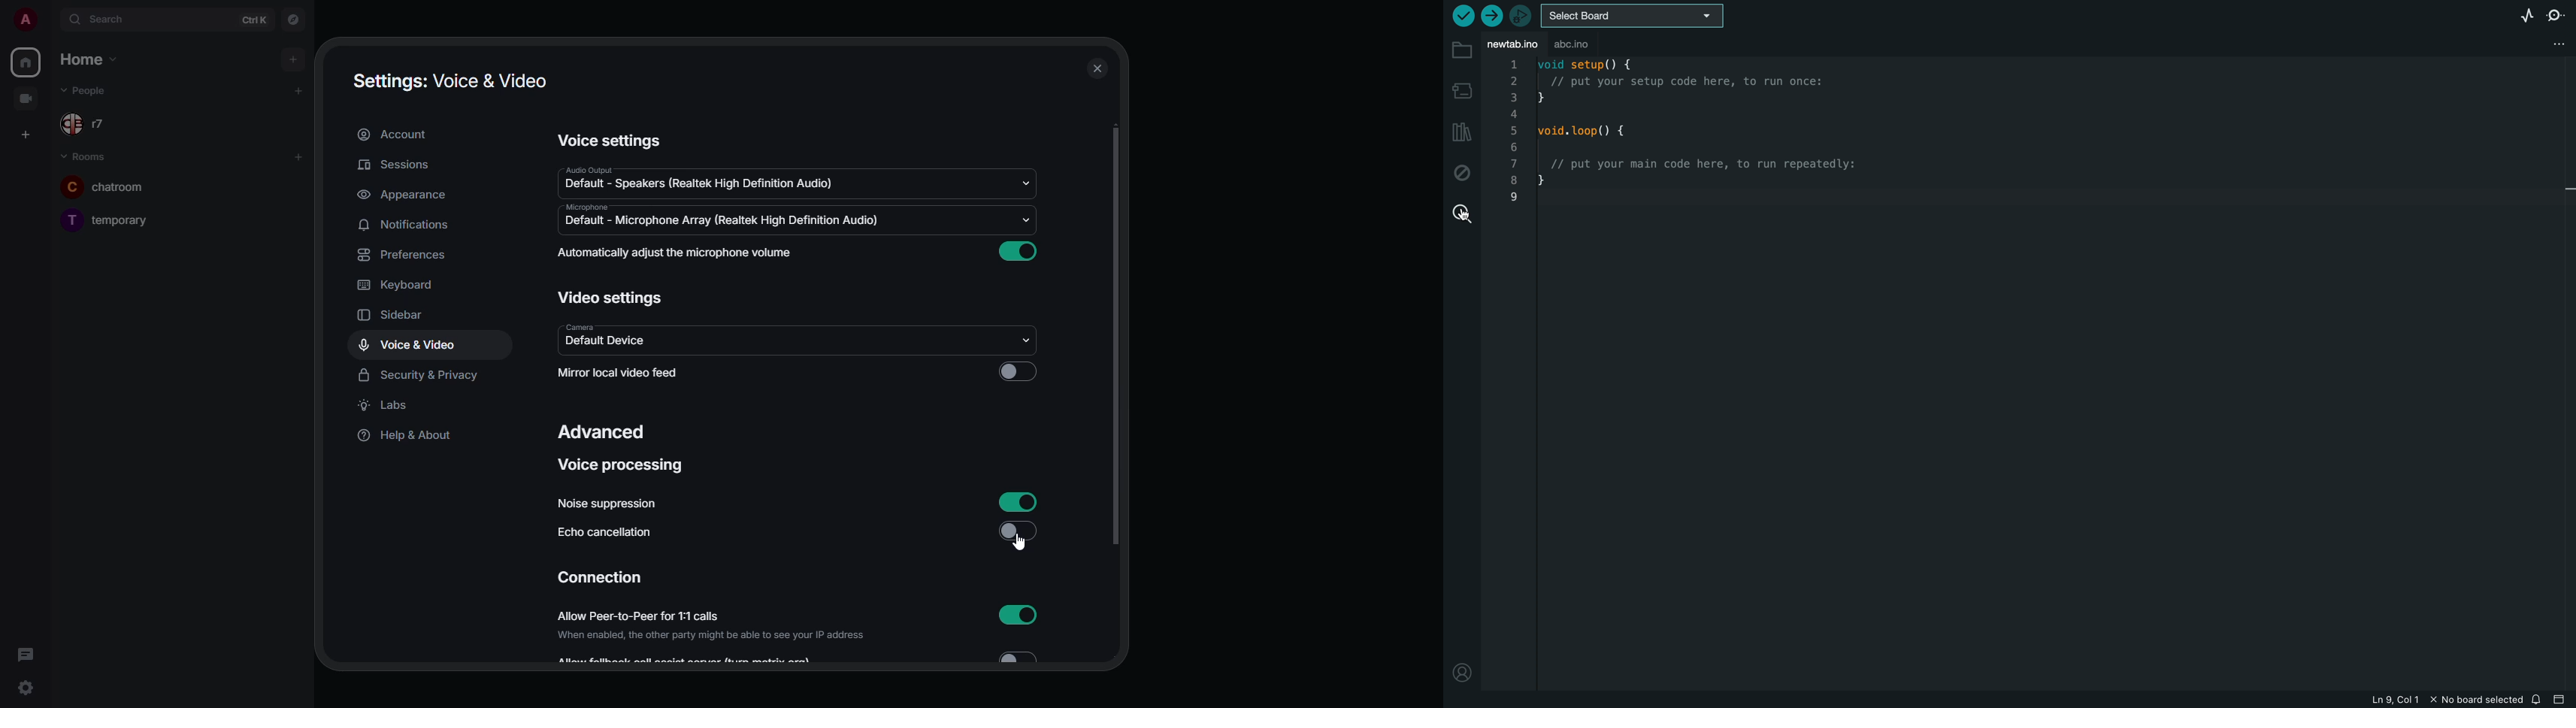  I want to click on appearance, so click(402, 195).